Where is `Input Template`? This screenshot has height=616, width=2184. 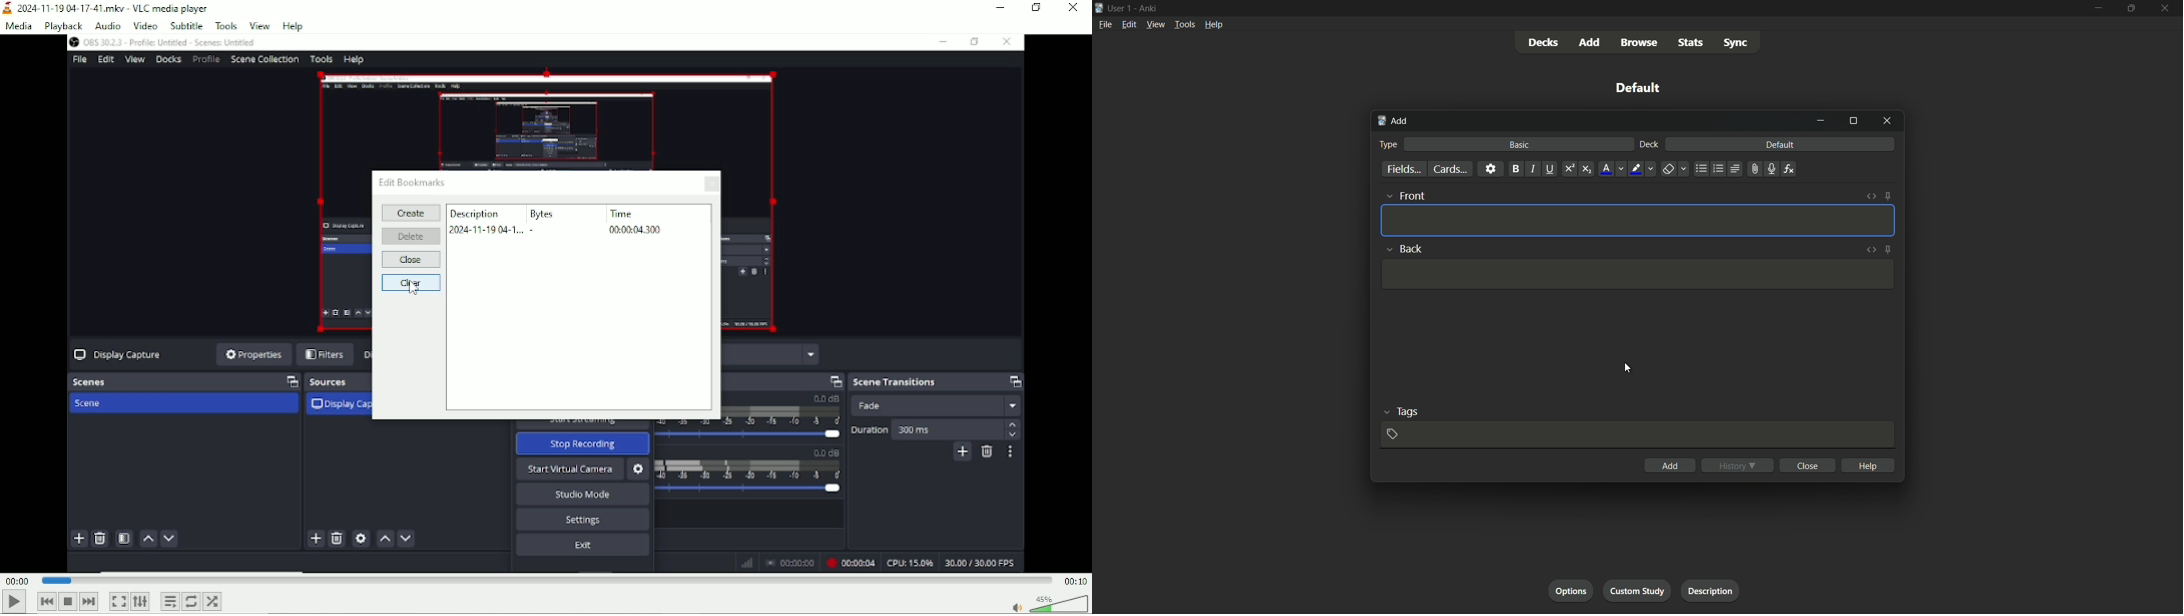
Input Template is located at coordinates (1636, 275).